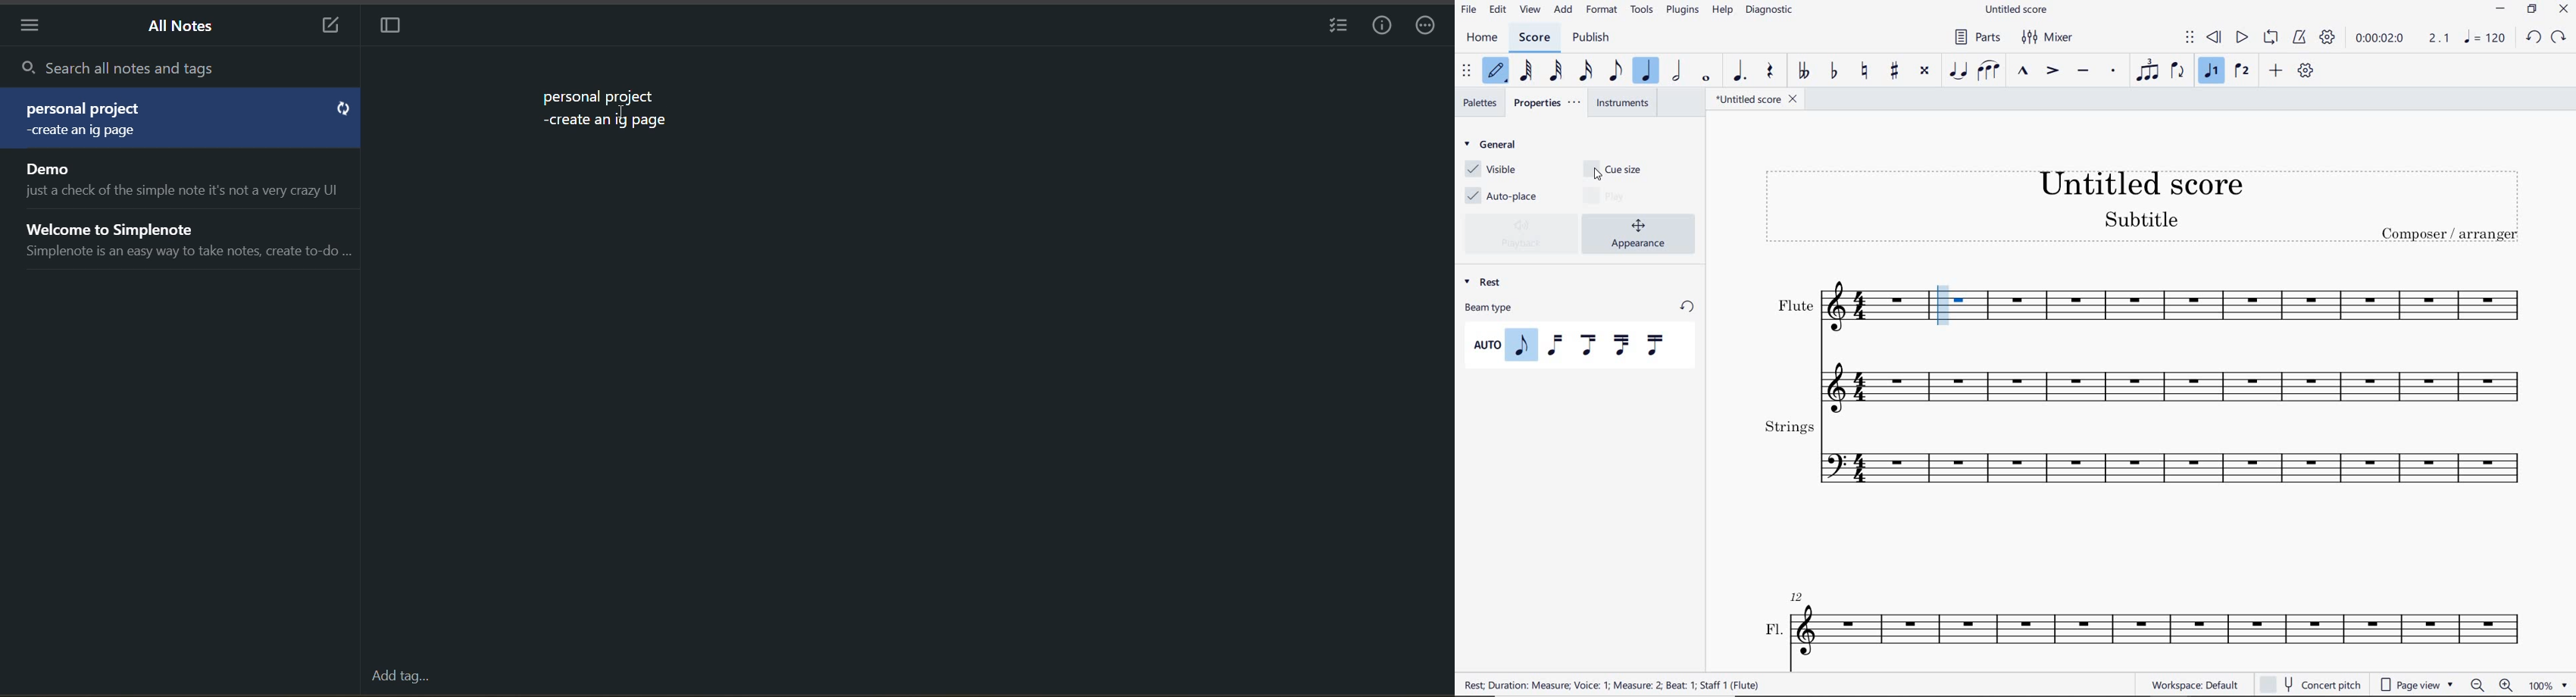 This screenshot has height=700, width=2576. Describe the element at coordinates (2533, 36) in the screenshot. I see `undo` at that location.